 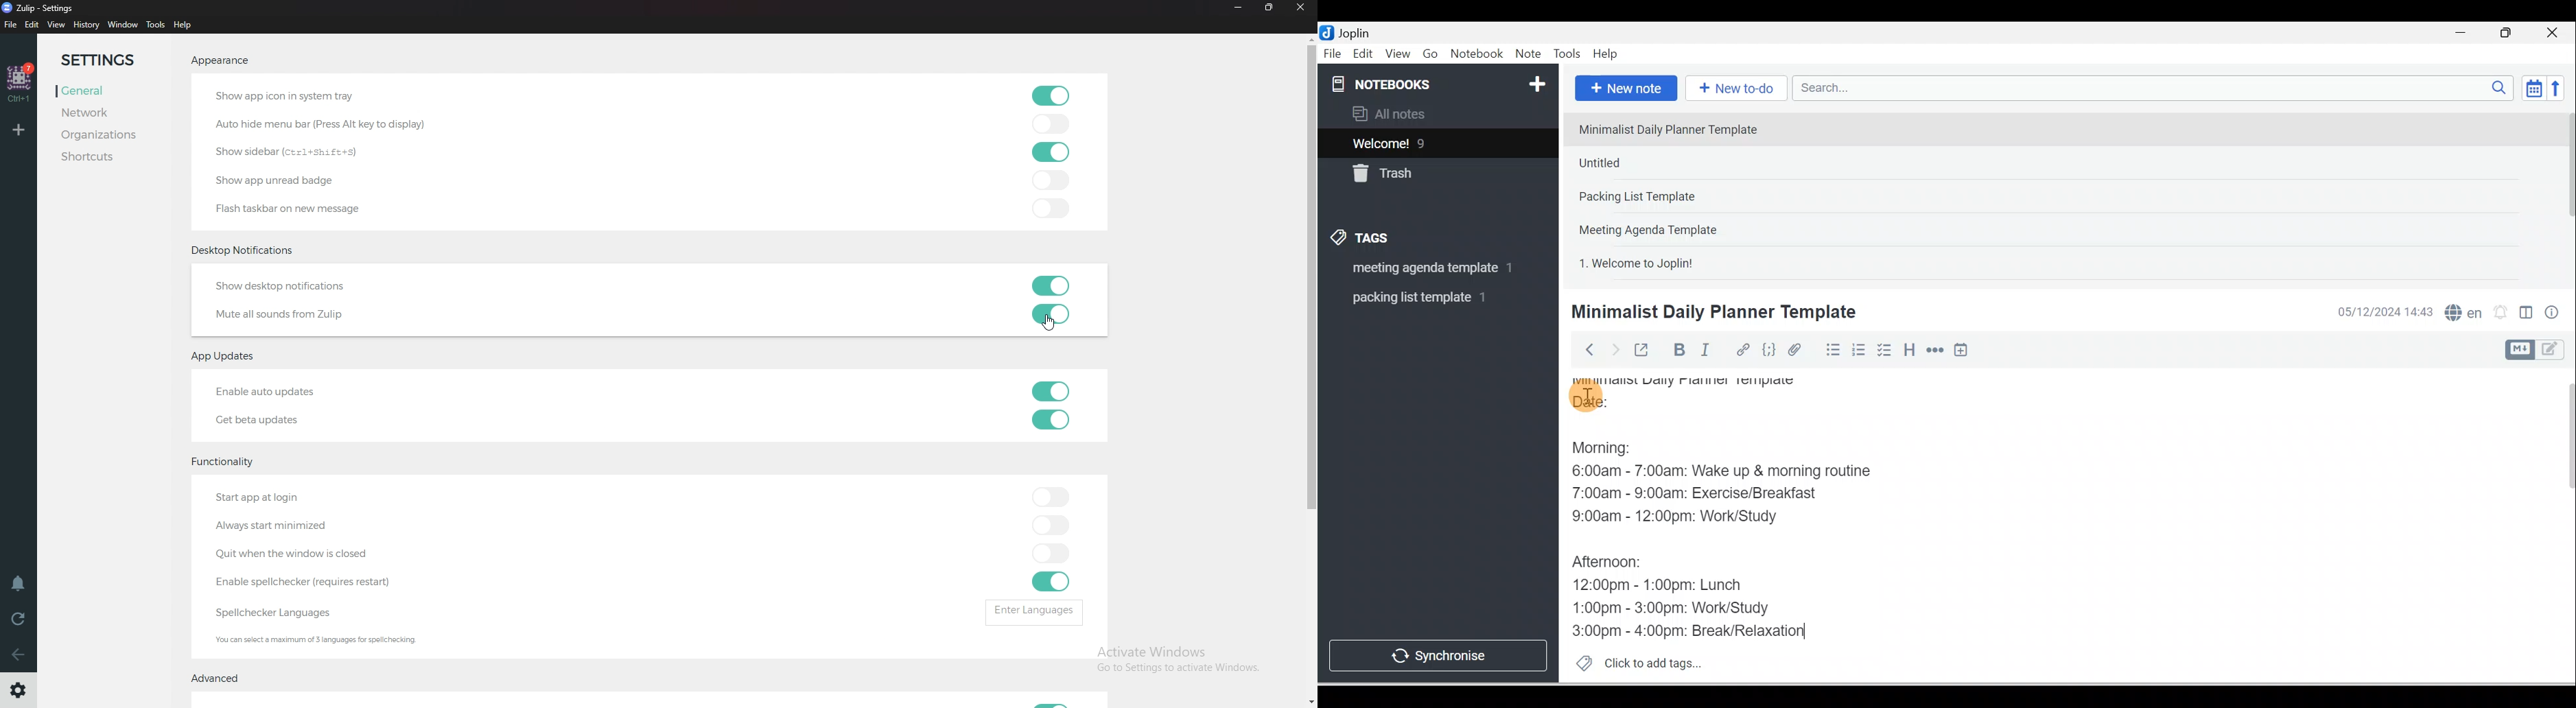 What do you see at coordinates (2534, 87) in the screenshot?
I see `Toggle sort order` at bounding box center [2534, 87].